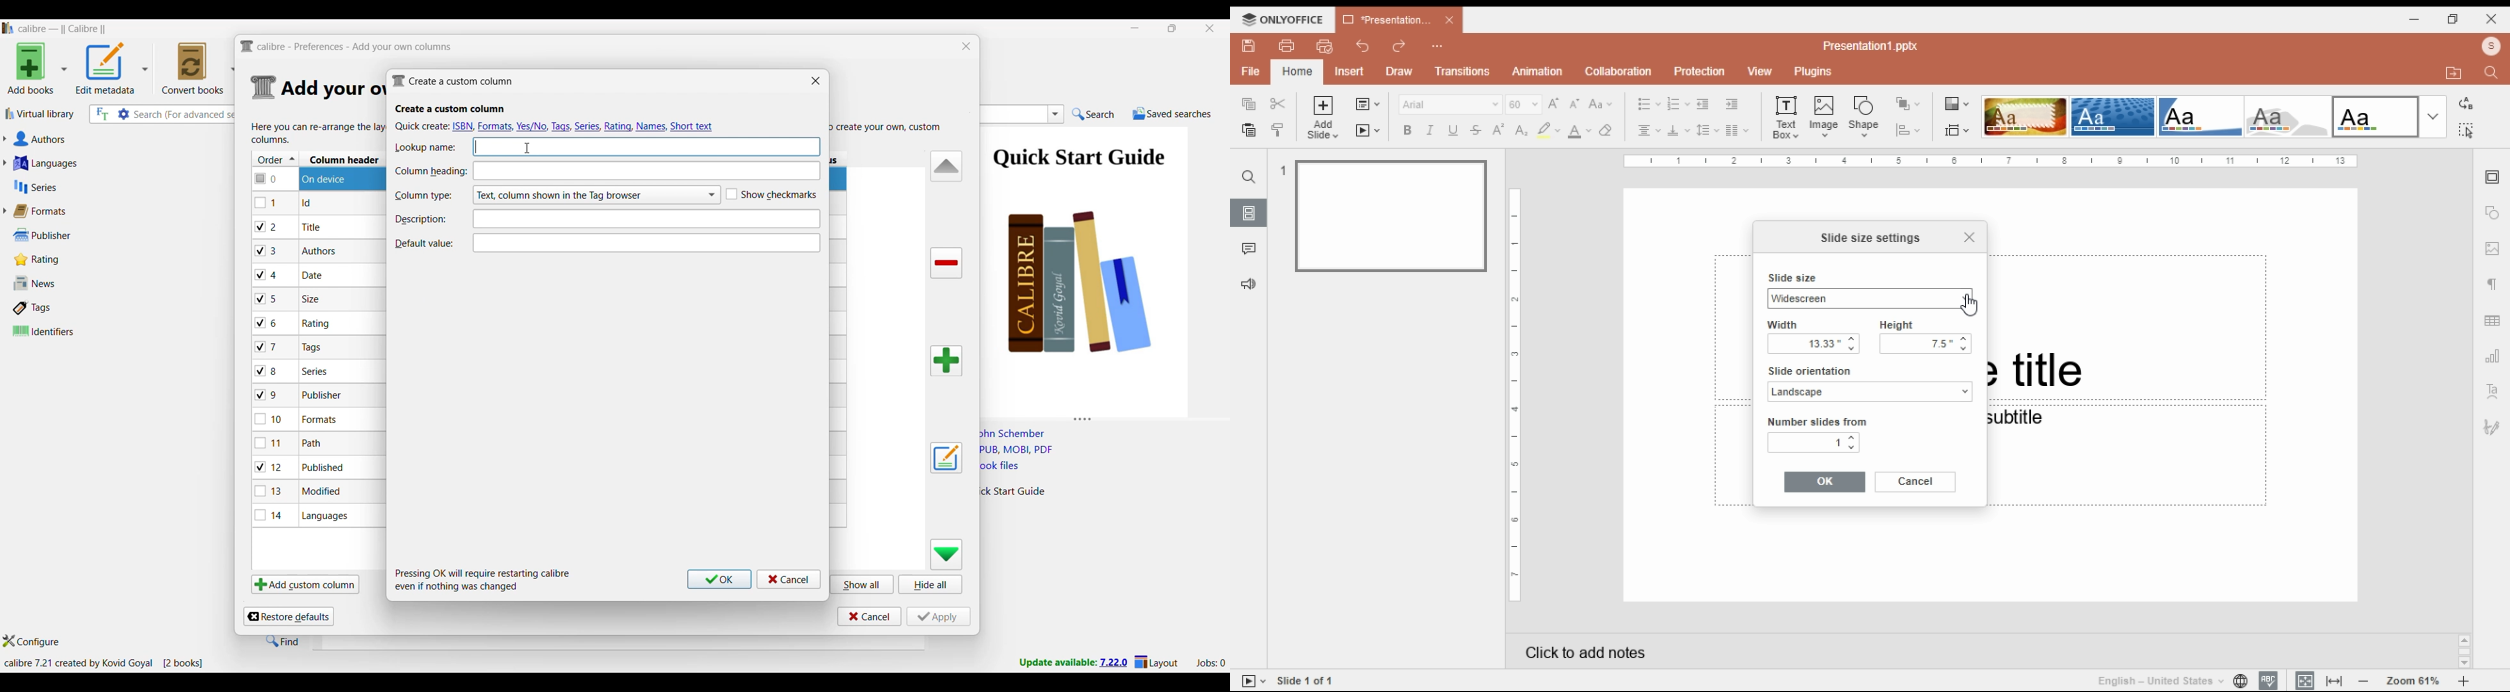  I want to click on underline, so click(1452, 130).